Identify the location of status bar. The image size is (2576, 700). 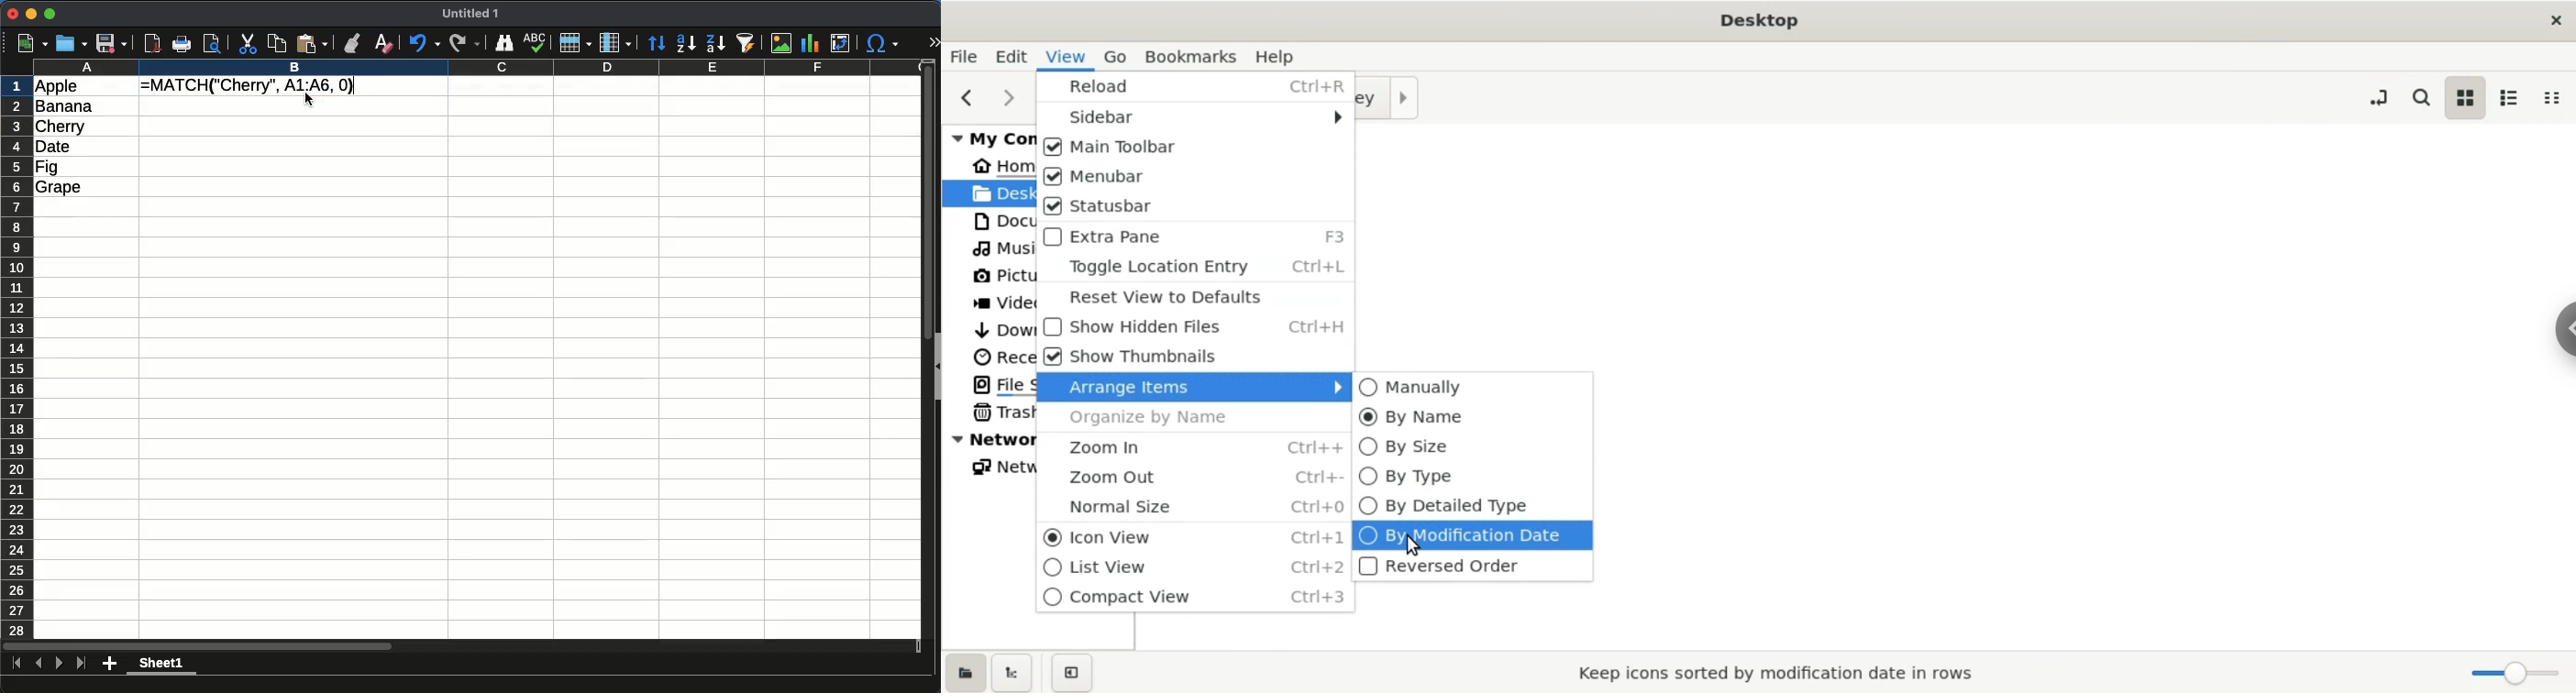
(1194, 207).